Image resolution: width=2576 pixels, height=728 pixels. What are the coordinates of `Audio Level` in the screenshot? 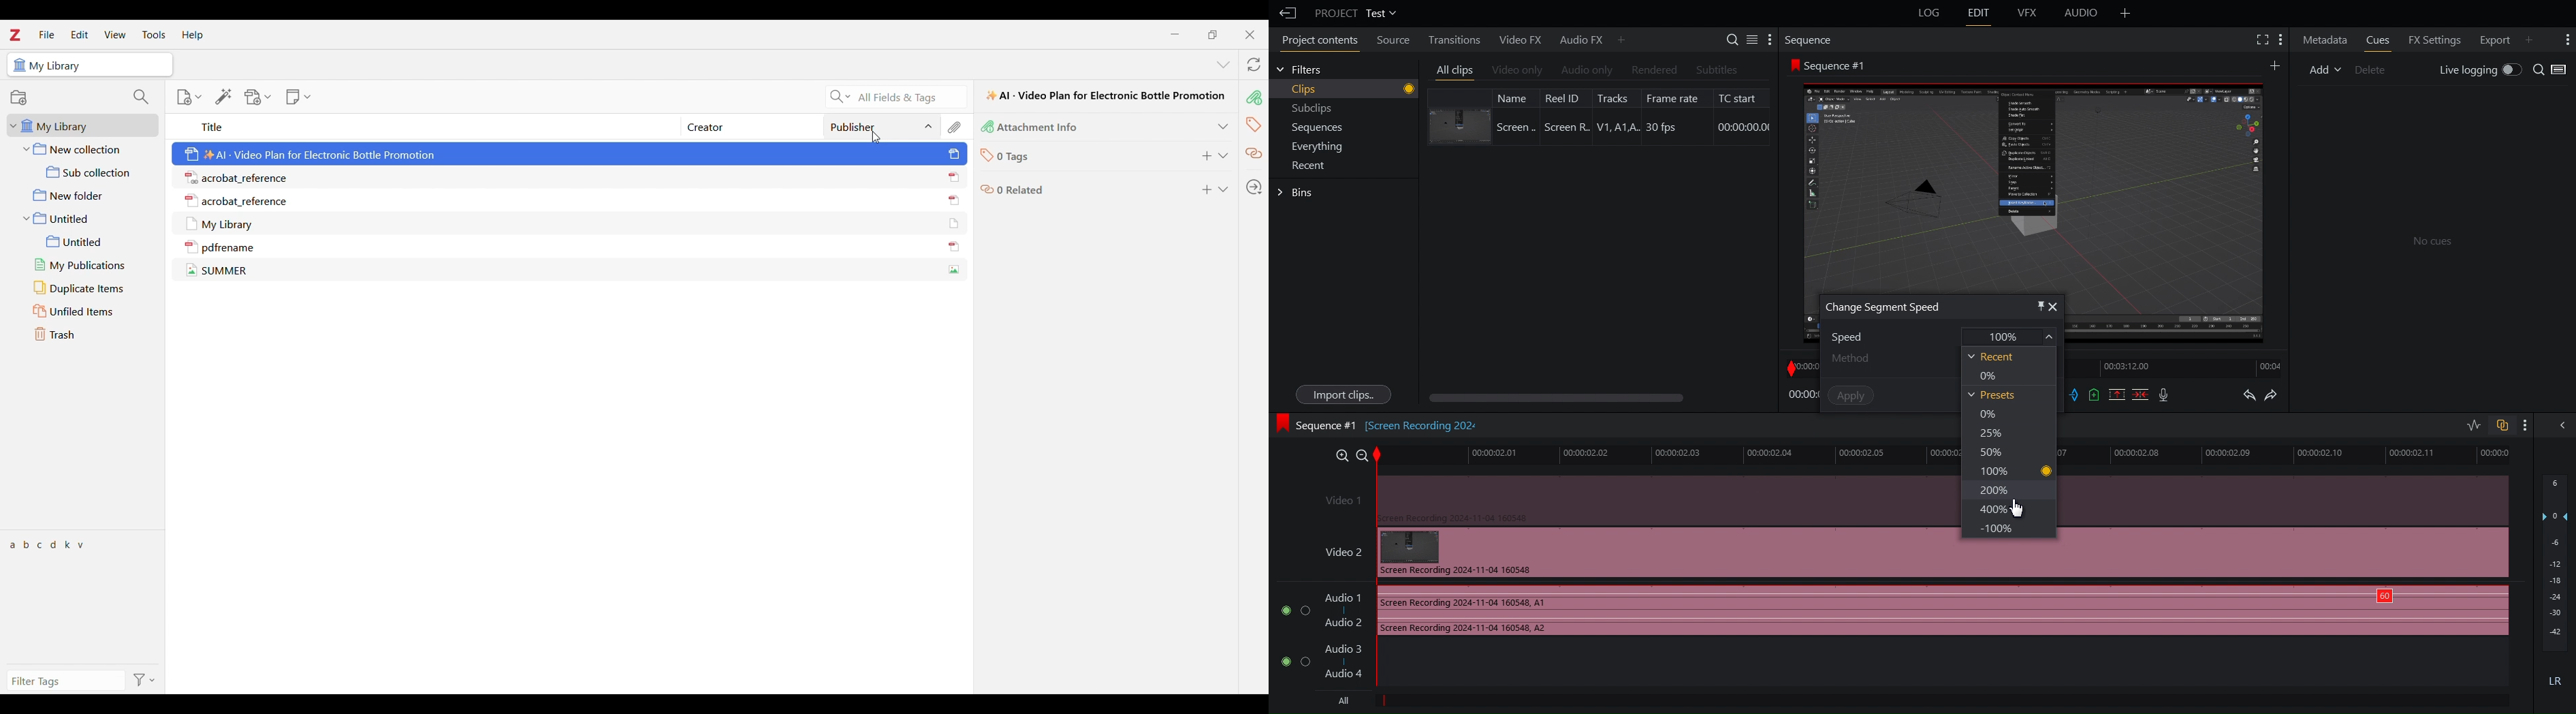 It's located at (2556, 584).